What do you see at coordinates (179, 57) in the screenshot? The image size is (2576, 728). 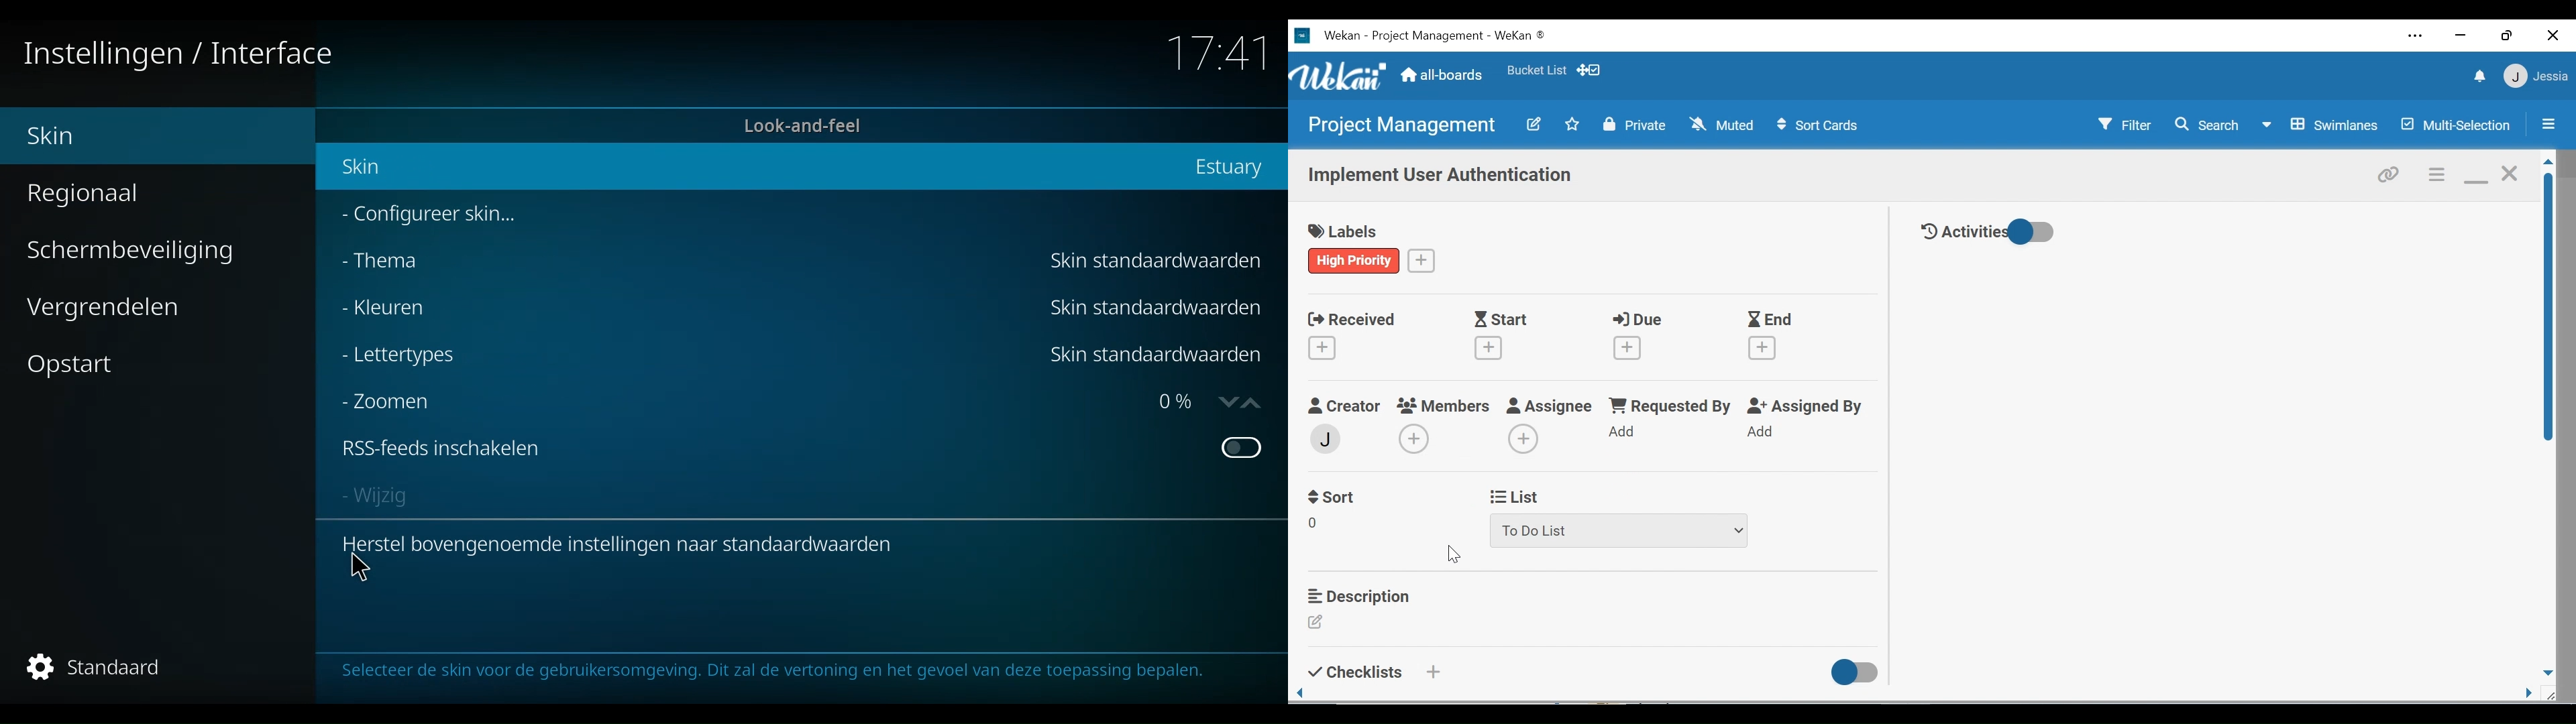 I see `Instellingen/Interface` at bounding box center [179, 57].